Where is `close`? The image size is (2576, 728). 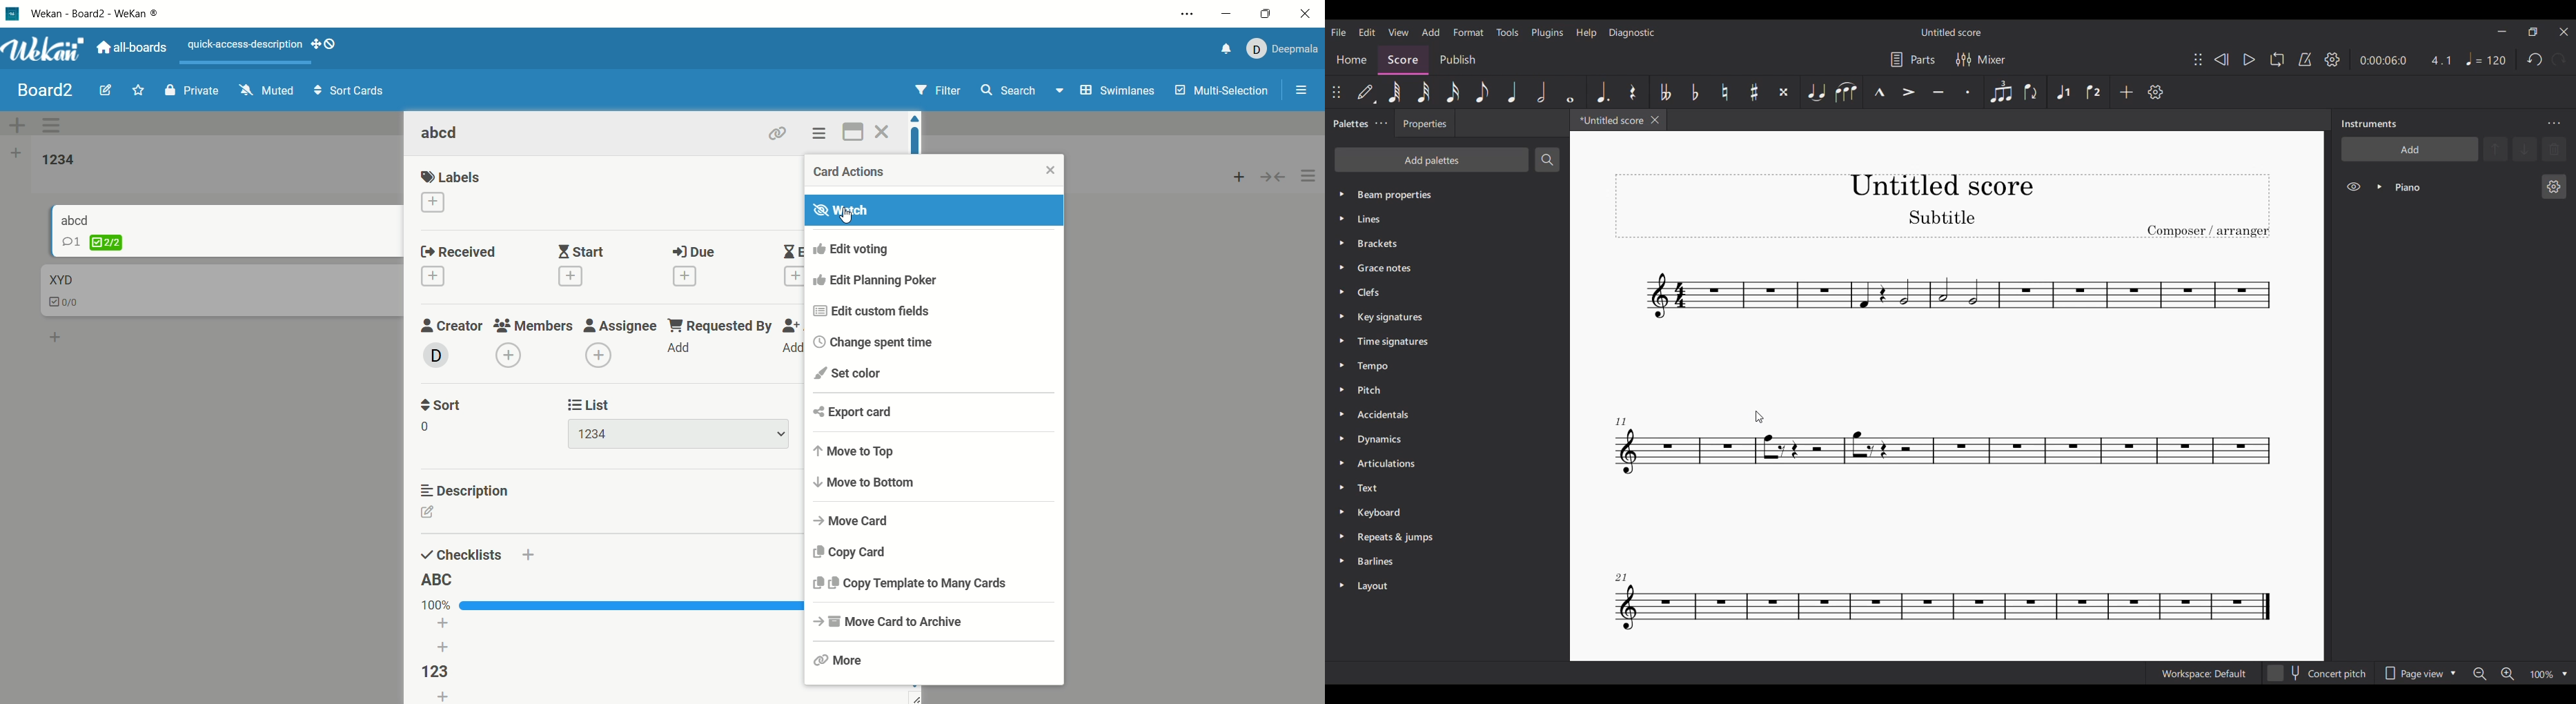 close is located at coordinates (1304, 13).